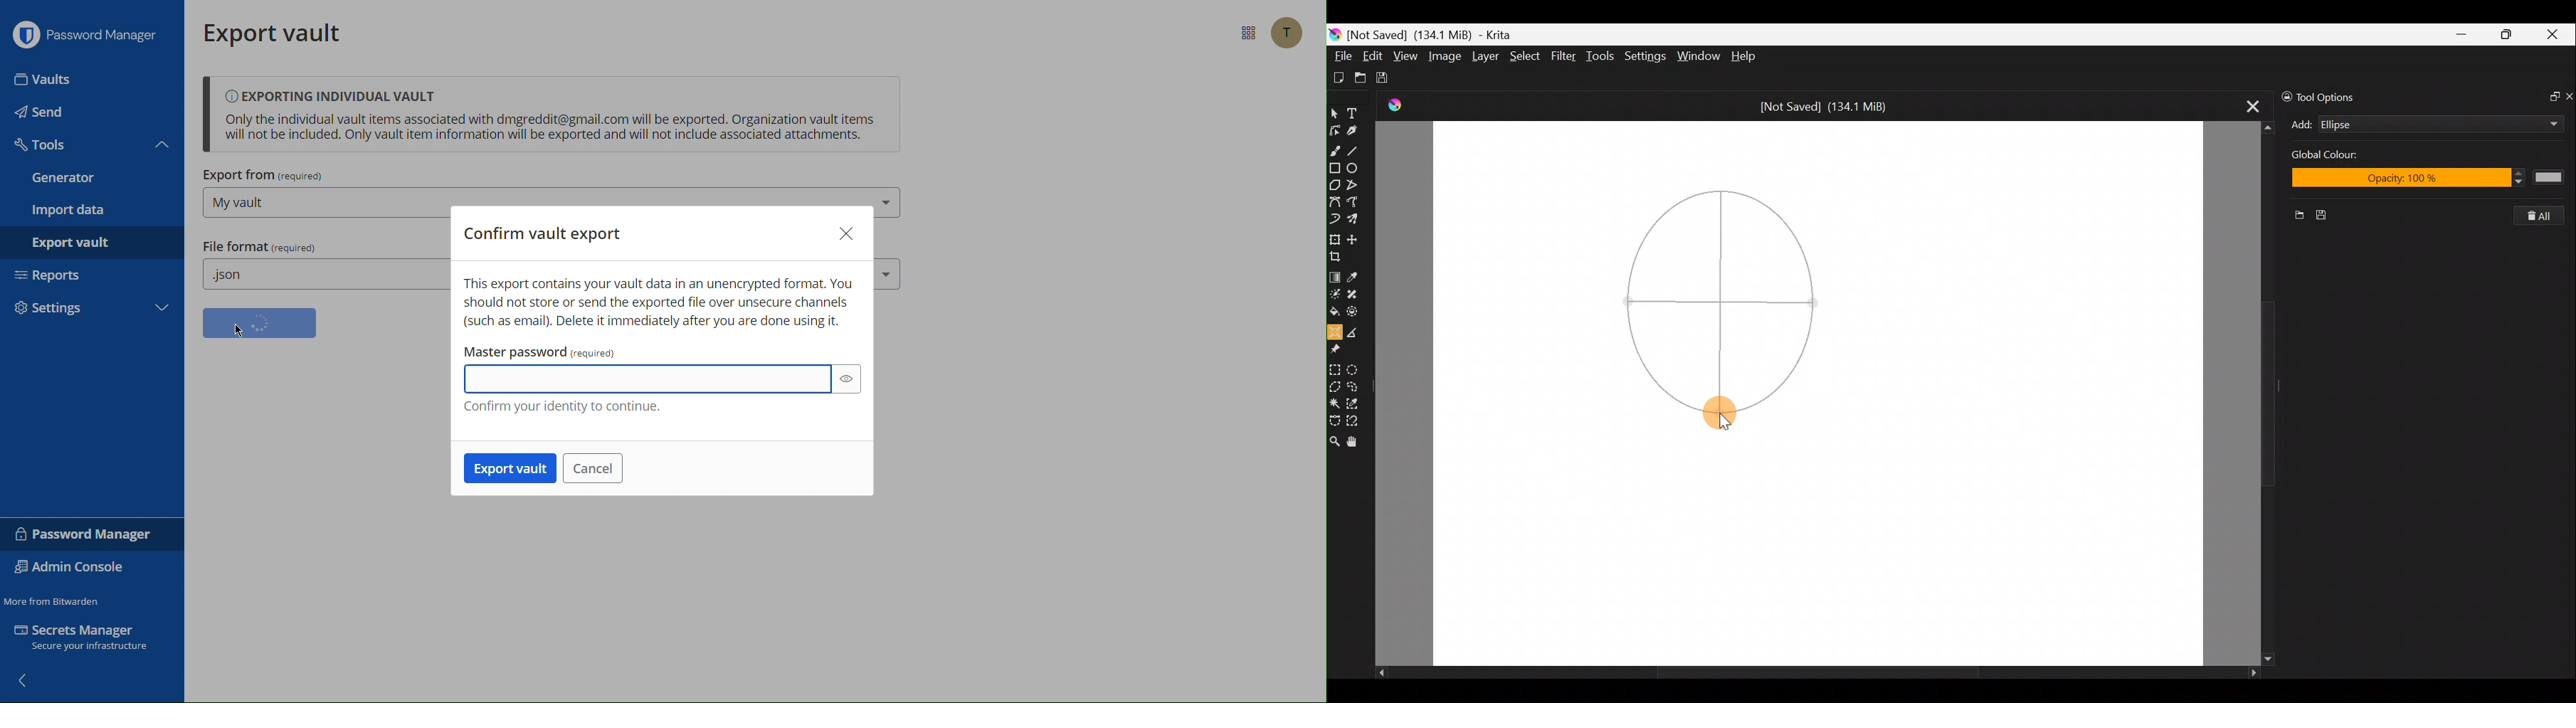 Image resolution: width=2576 pixels, height=728 pixels. Describe the element at coordinates (659, 304) in the screenshot. I see `This contains your vault data in an unencrypted format Warning` at that location.